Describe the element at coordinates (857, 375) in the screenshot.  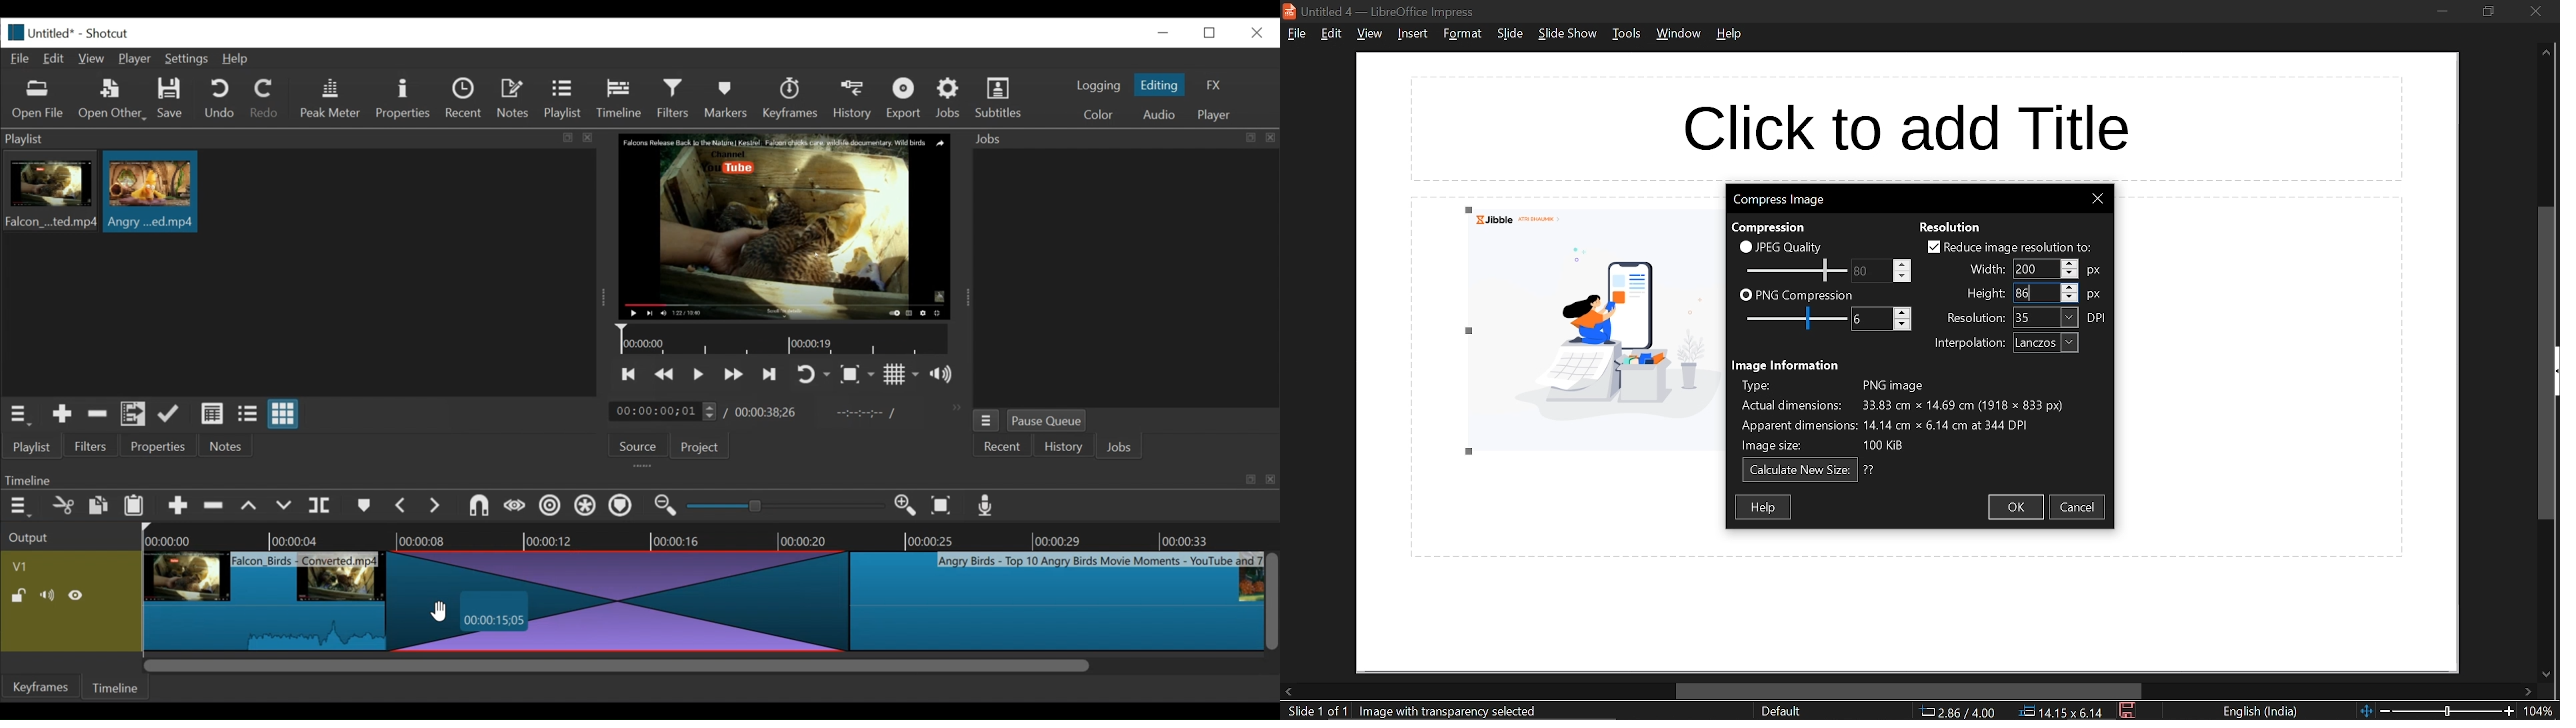
I see `Toggle zoom` at that location.